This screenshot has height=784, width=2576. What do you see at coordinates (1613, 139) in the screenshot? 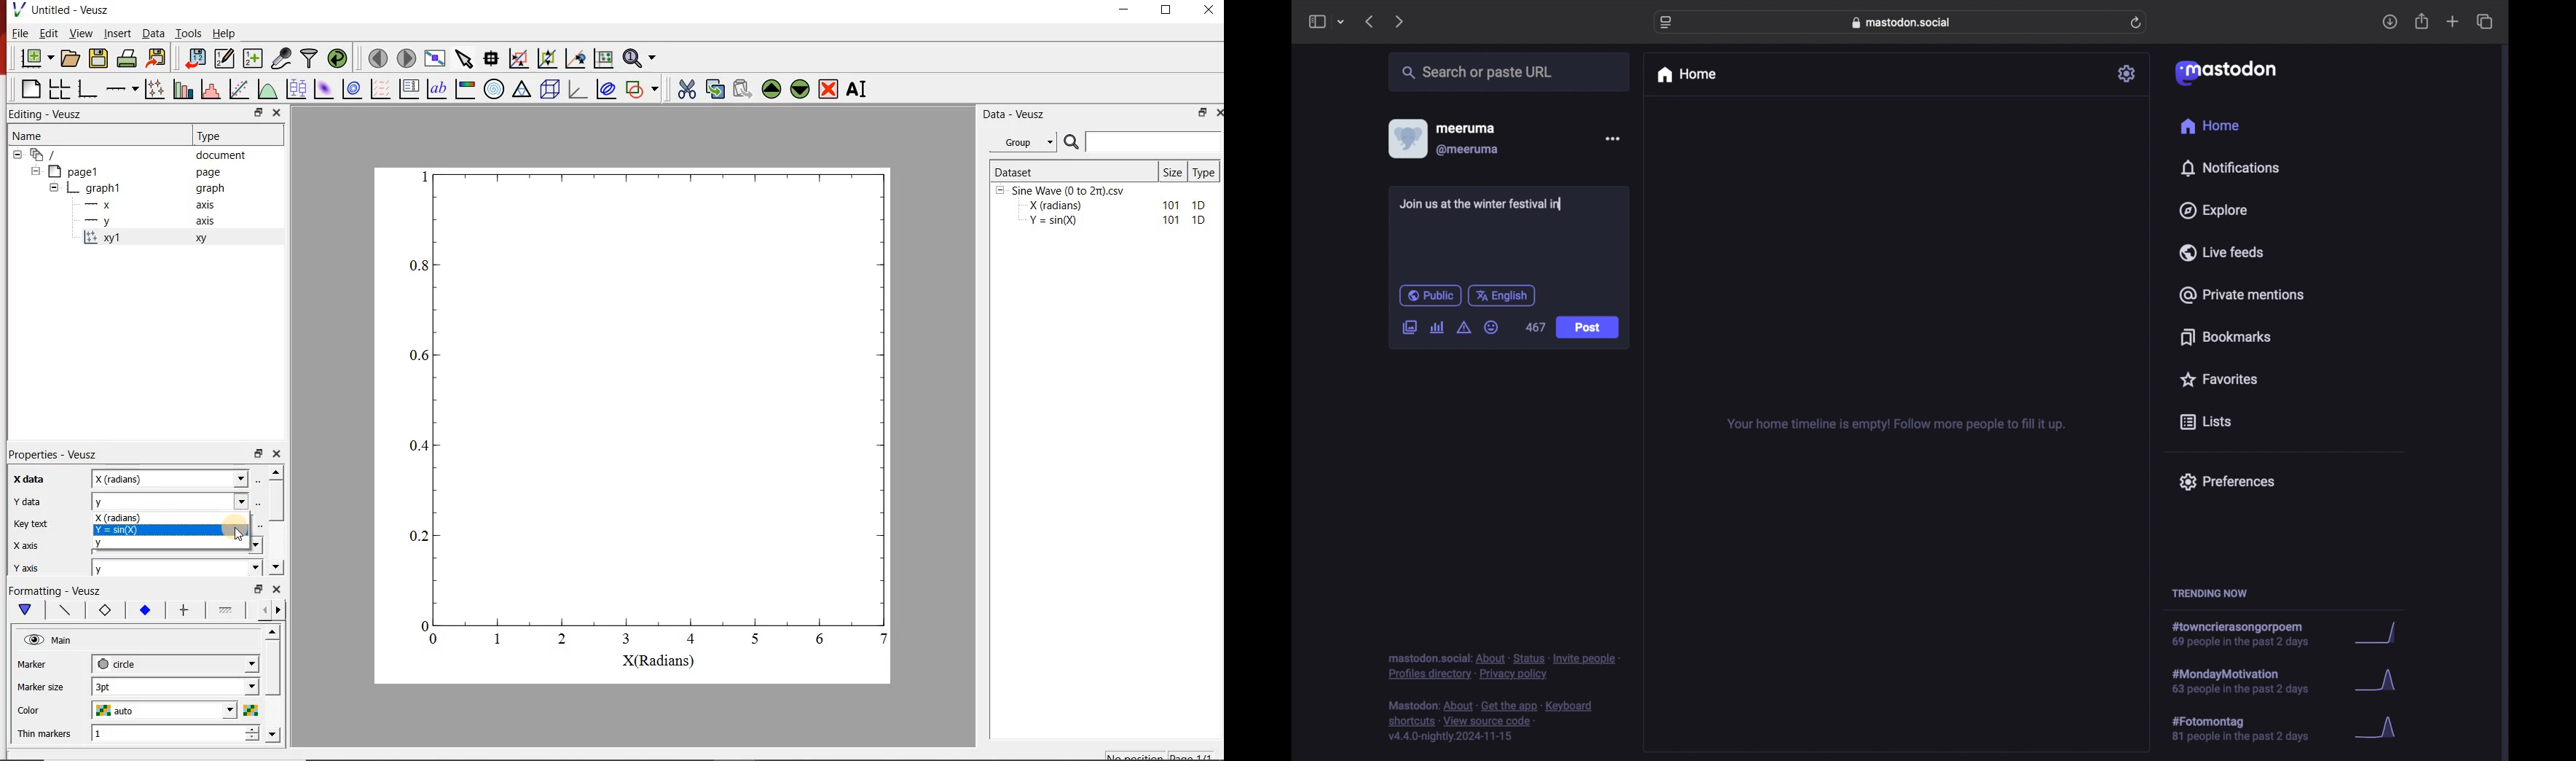
I see `more options` at bounding box center [1613, 139].